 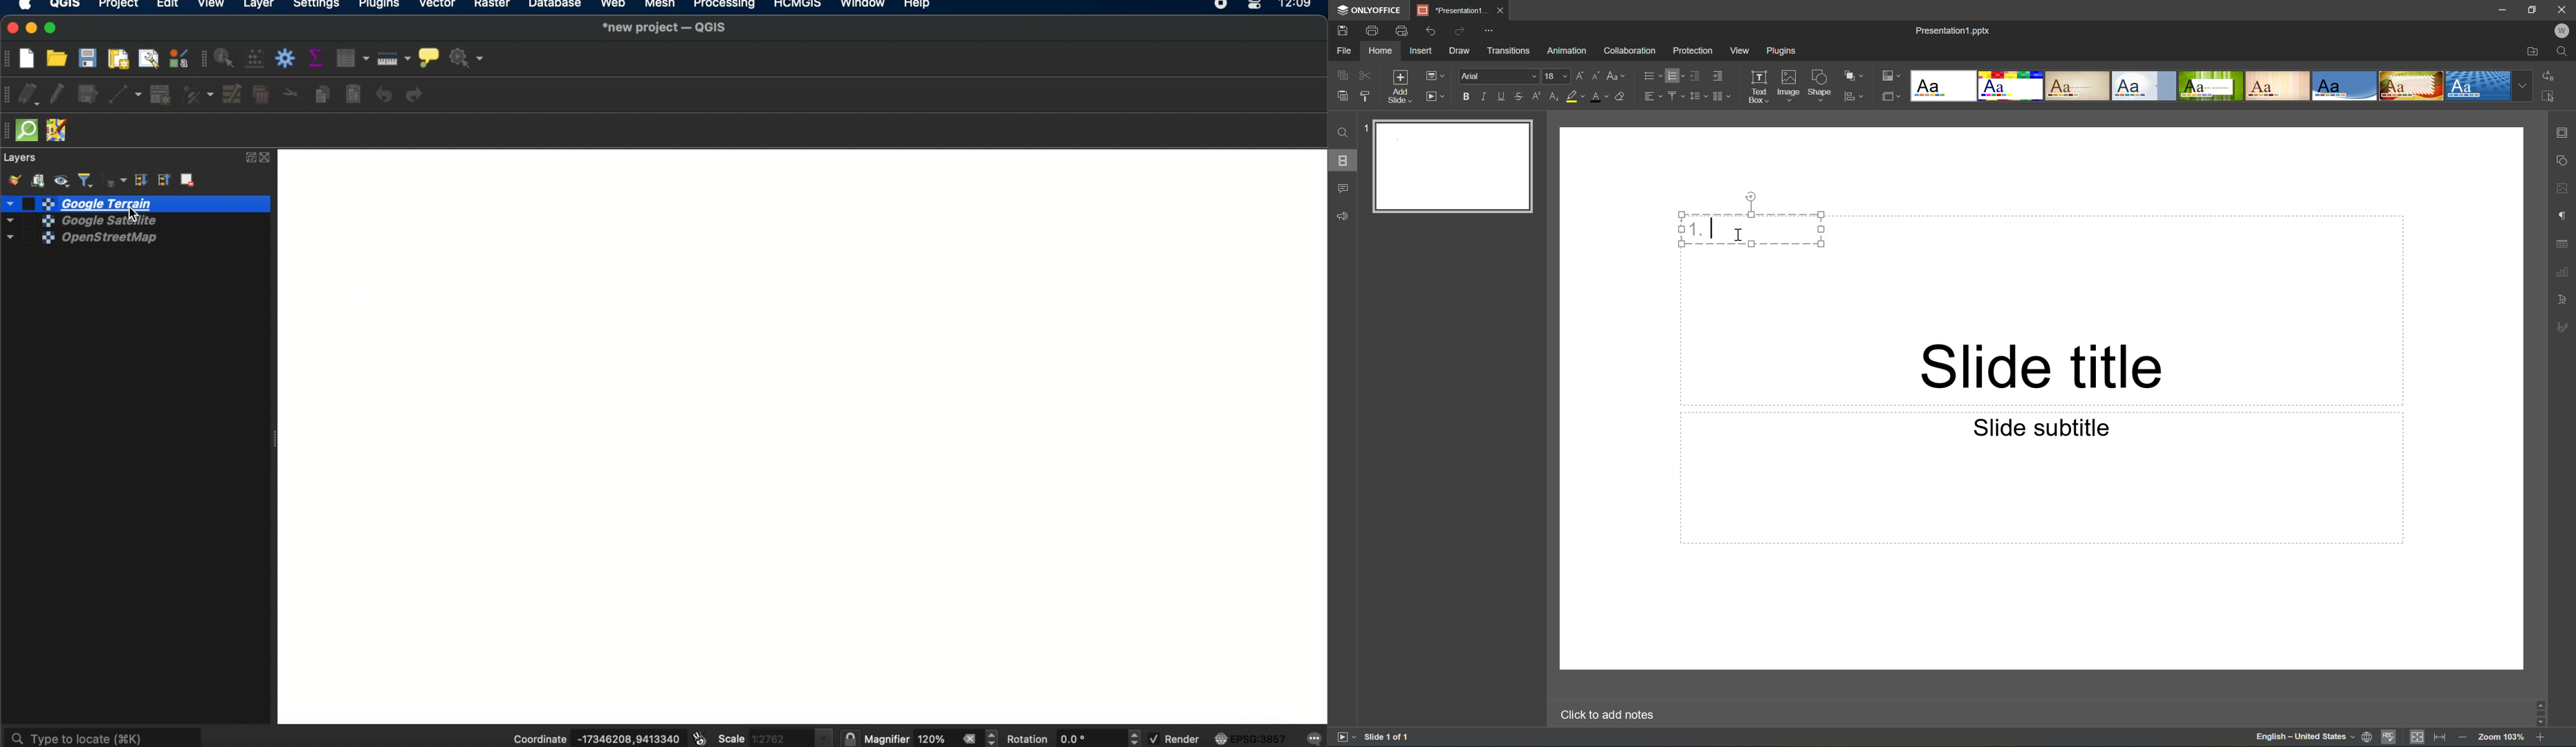 I want to click on Open file location, so click(x=2535, y=52).